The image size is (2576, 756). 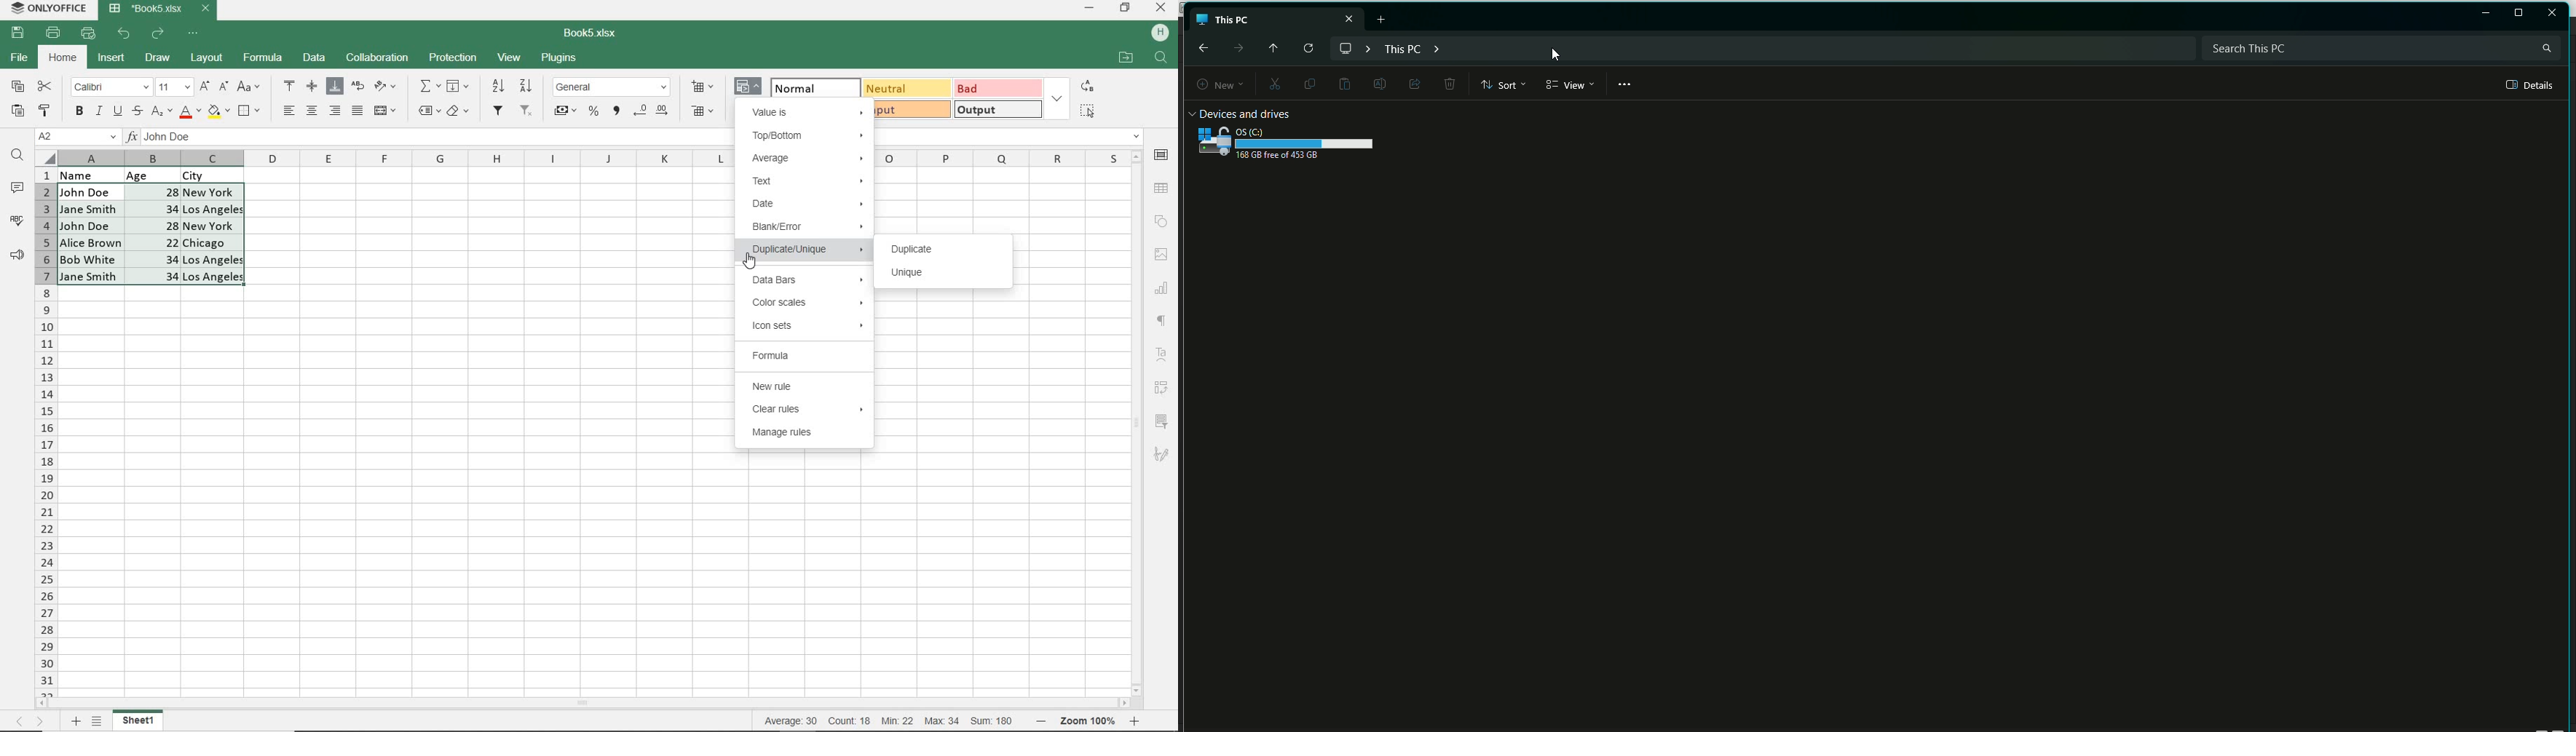 What do you see at coordinates (20, 188) in the screenshot?
I see `COMMENTS` at bounding box center [20, 188].